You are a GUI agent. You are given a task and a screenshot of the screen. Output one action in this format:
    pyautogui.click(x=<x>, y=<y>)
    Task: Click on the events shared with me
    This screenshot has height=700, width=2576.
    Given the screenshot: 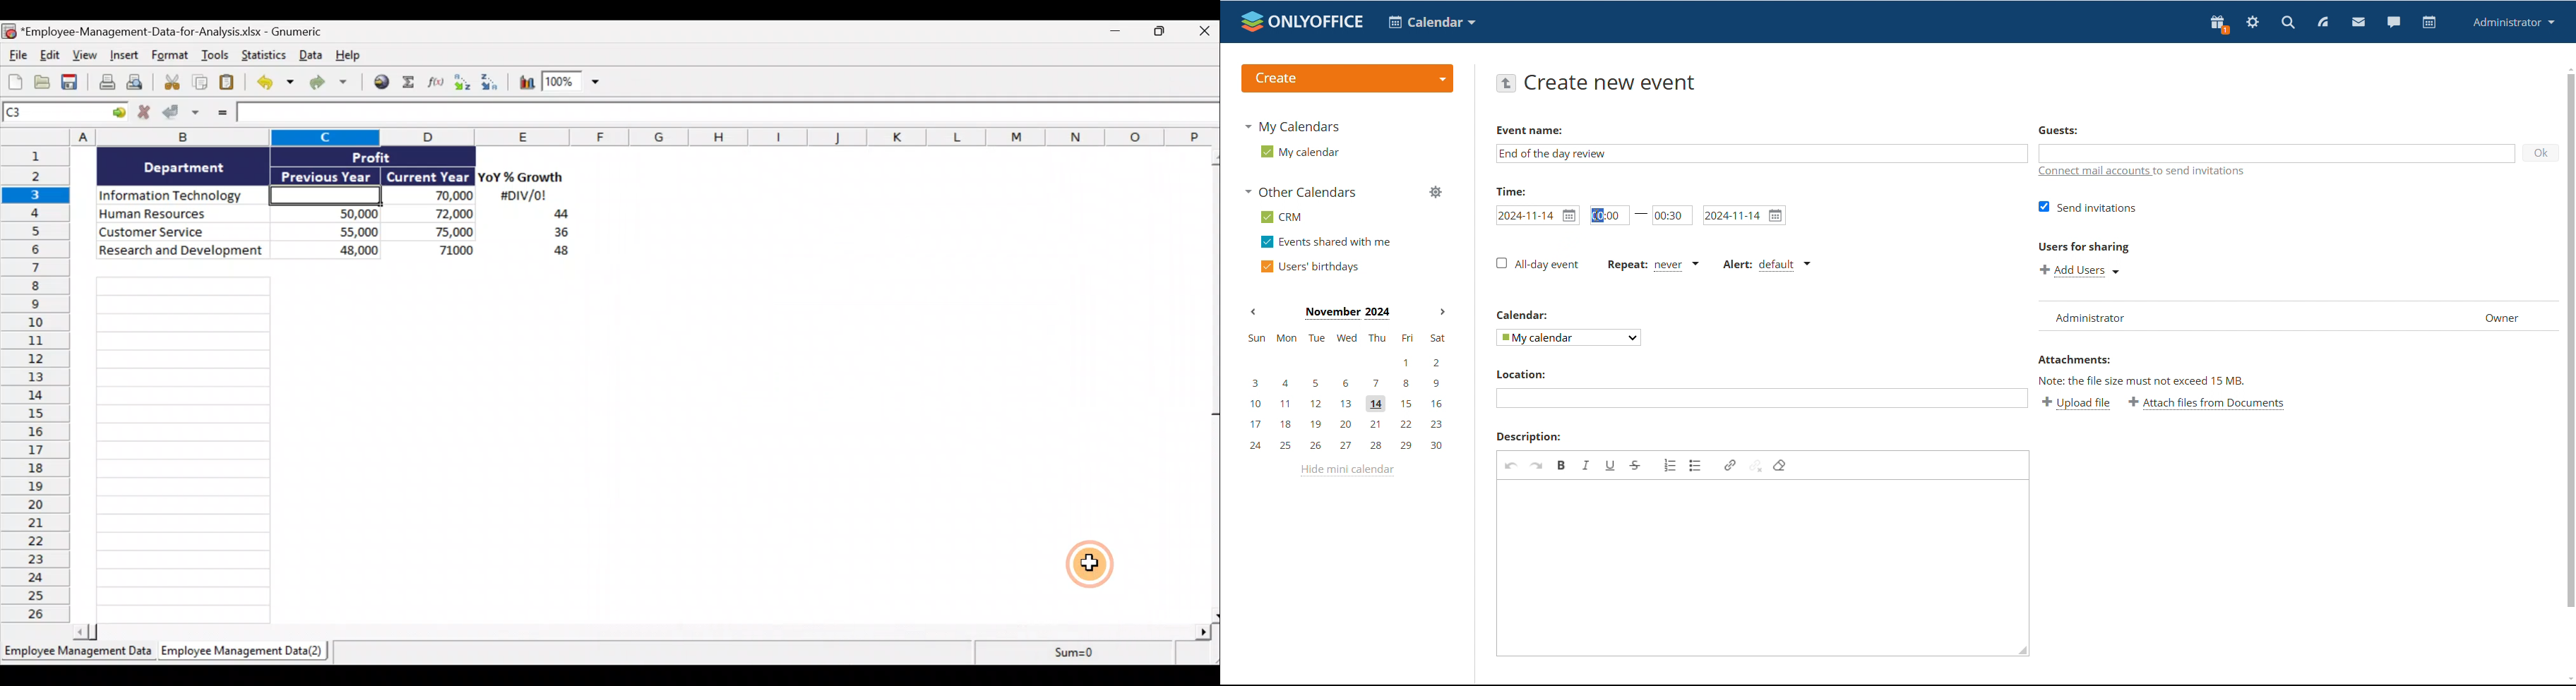 What is the action you would take?
    pyautogui.click(x=1328, y=241)
    